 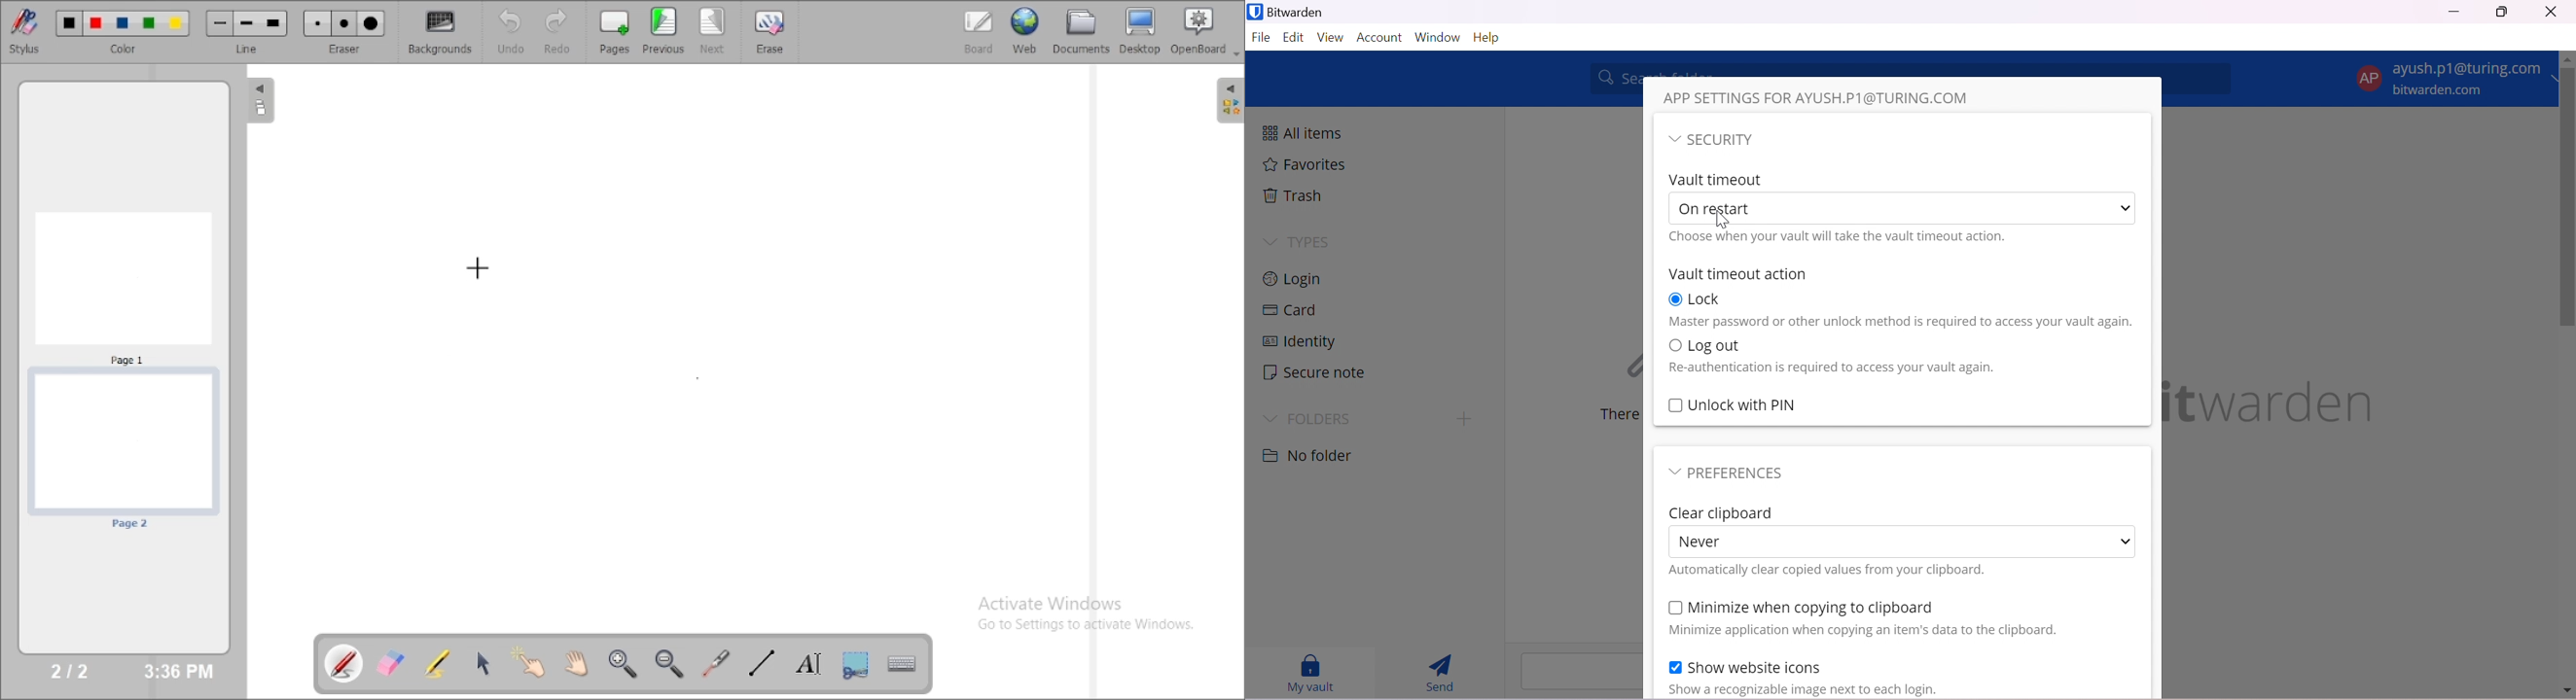 I want to click on Close, so click(x=2551, y=12).